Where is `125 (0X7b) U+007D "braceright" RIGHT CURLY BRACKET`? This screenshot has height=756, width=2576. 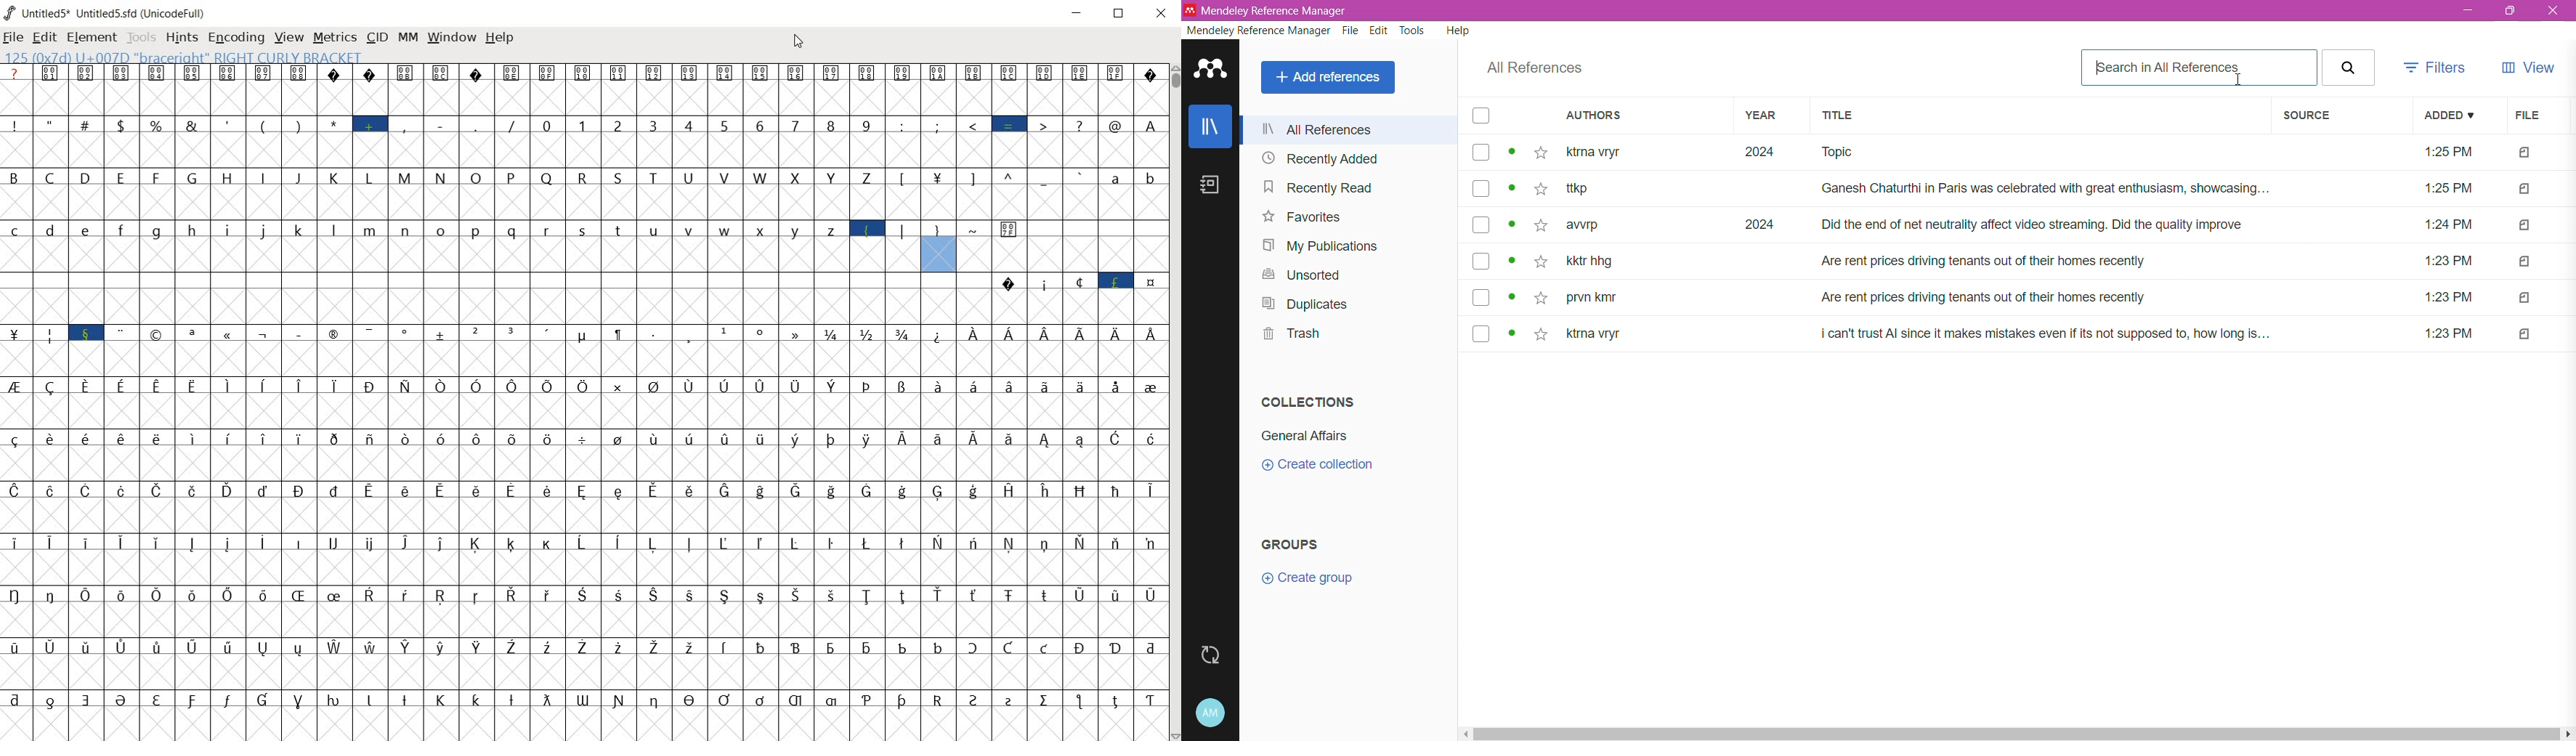 125 (0X7b) U+007D "braceright" RIGHT CURLY BRACKET is located at coordinates (187, 57).